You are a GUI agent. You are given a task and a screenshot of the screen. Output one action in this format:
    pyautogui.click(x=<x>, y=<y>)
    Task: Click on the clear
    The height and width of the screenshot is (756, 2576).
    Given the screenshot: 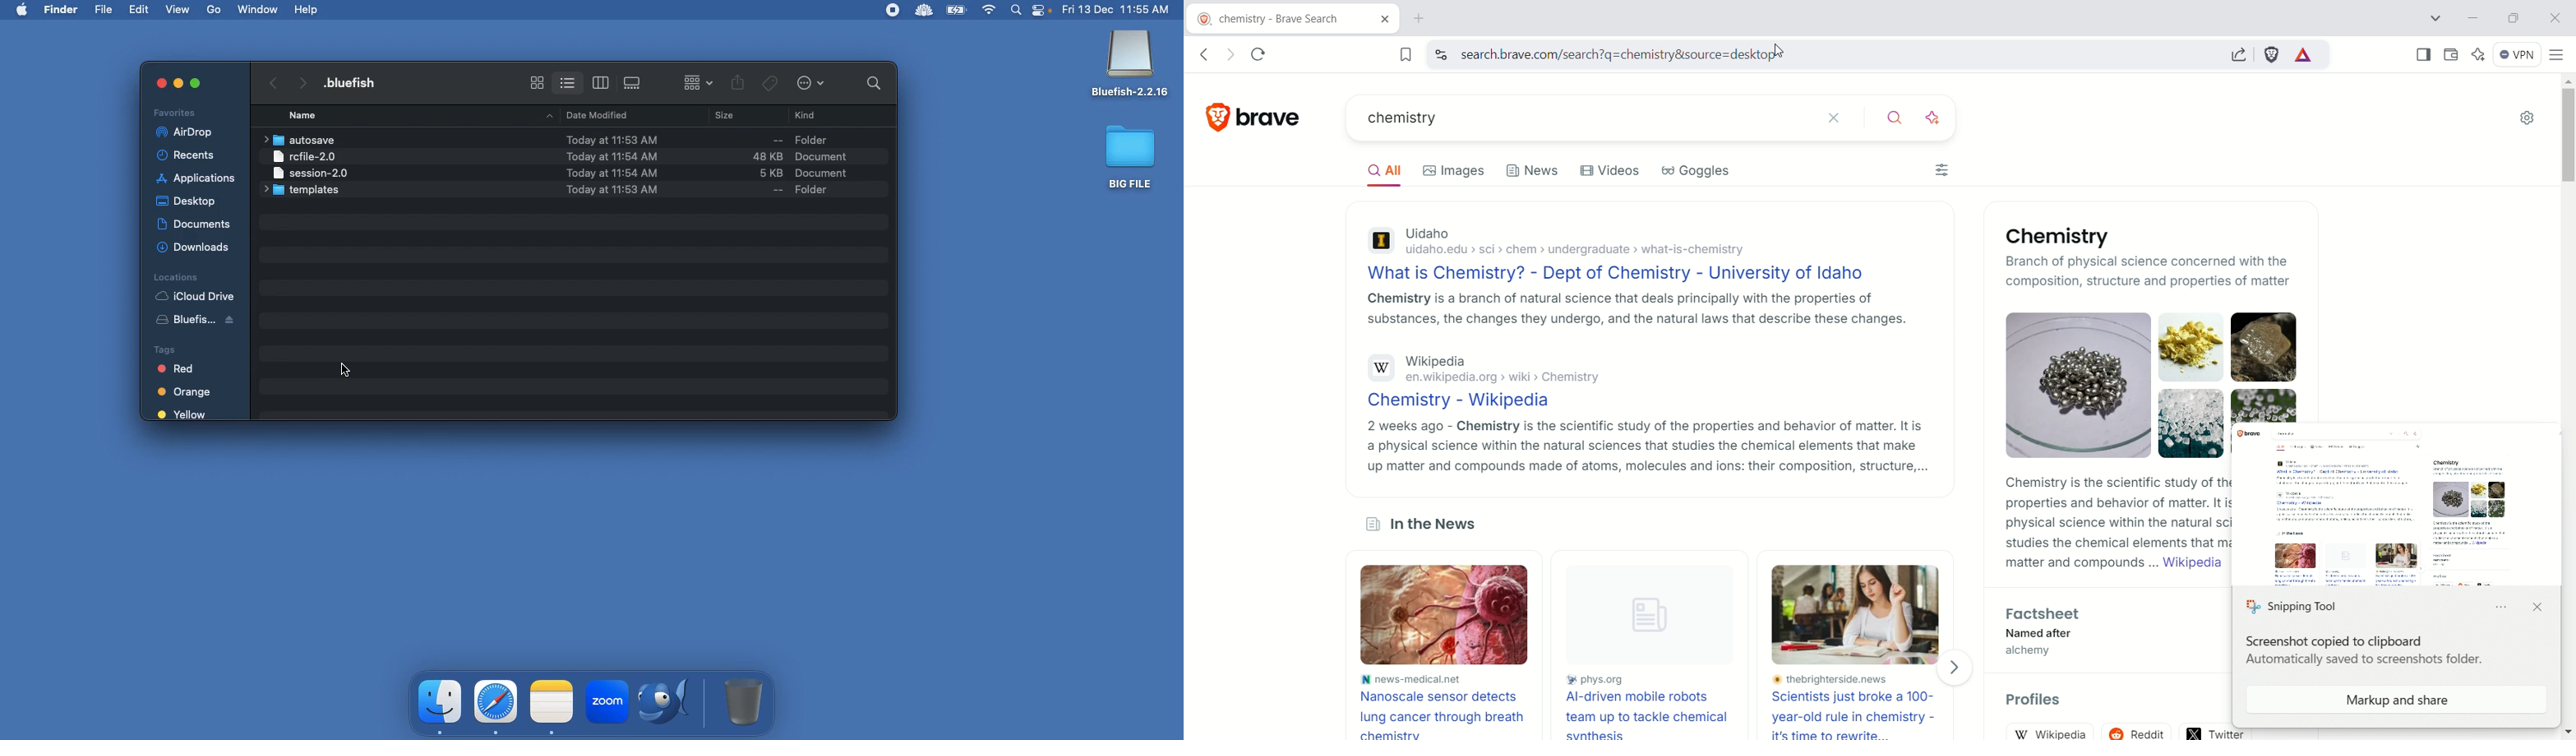 What is the action you would take?
    pyautogui.click(x=1835, y=116)
    